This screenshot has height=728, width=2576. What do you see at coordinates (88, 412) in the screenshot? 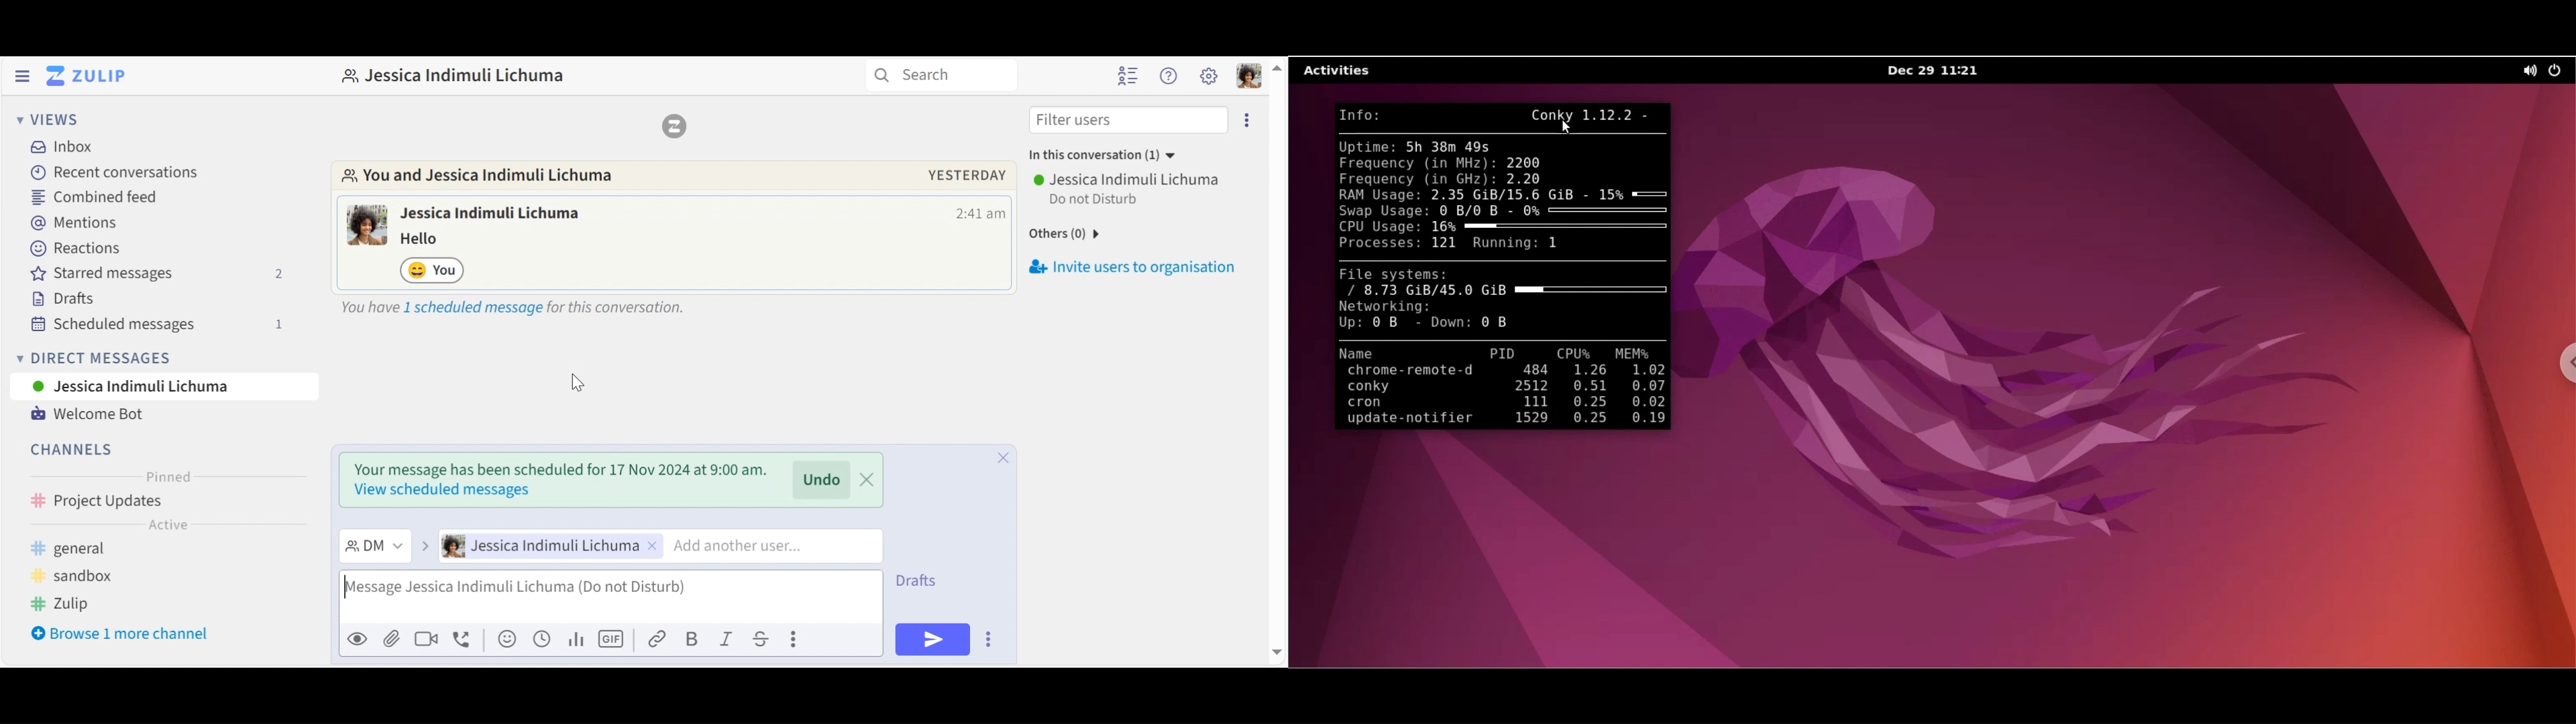
I see `Welcome Bot` at bounding box center [88, 412].